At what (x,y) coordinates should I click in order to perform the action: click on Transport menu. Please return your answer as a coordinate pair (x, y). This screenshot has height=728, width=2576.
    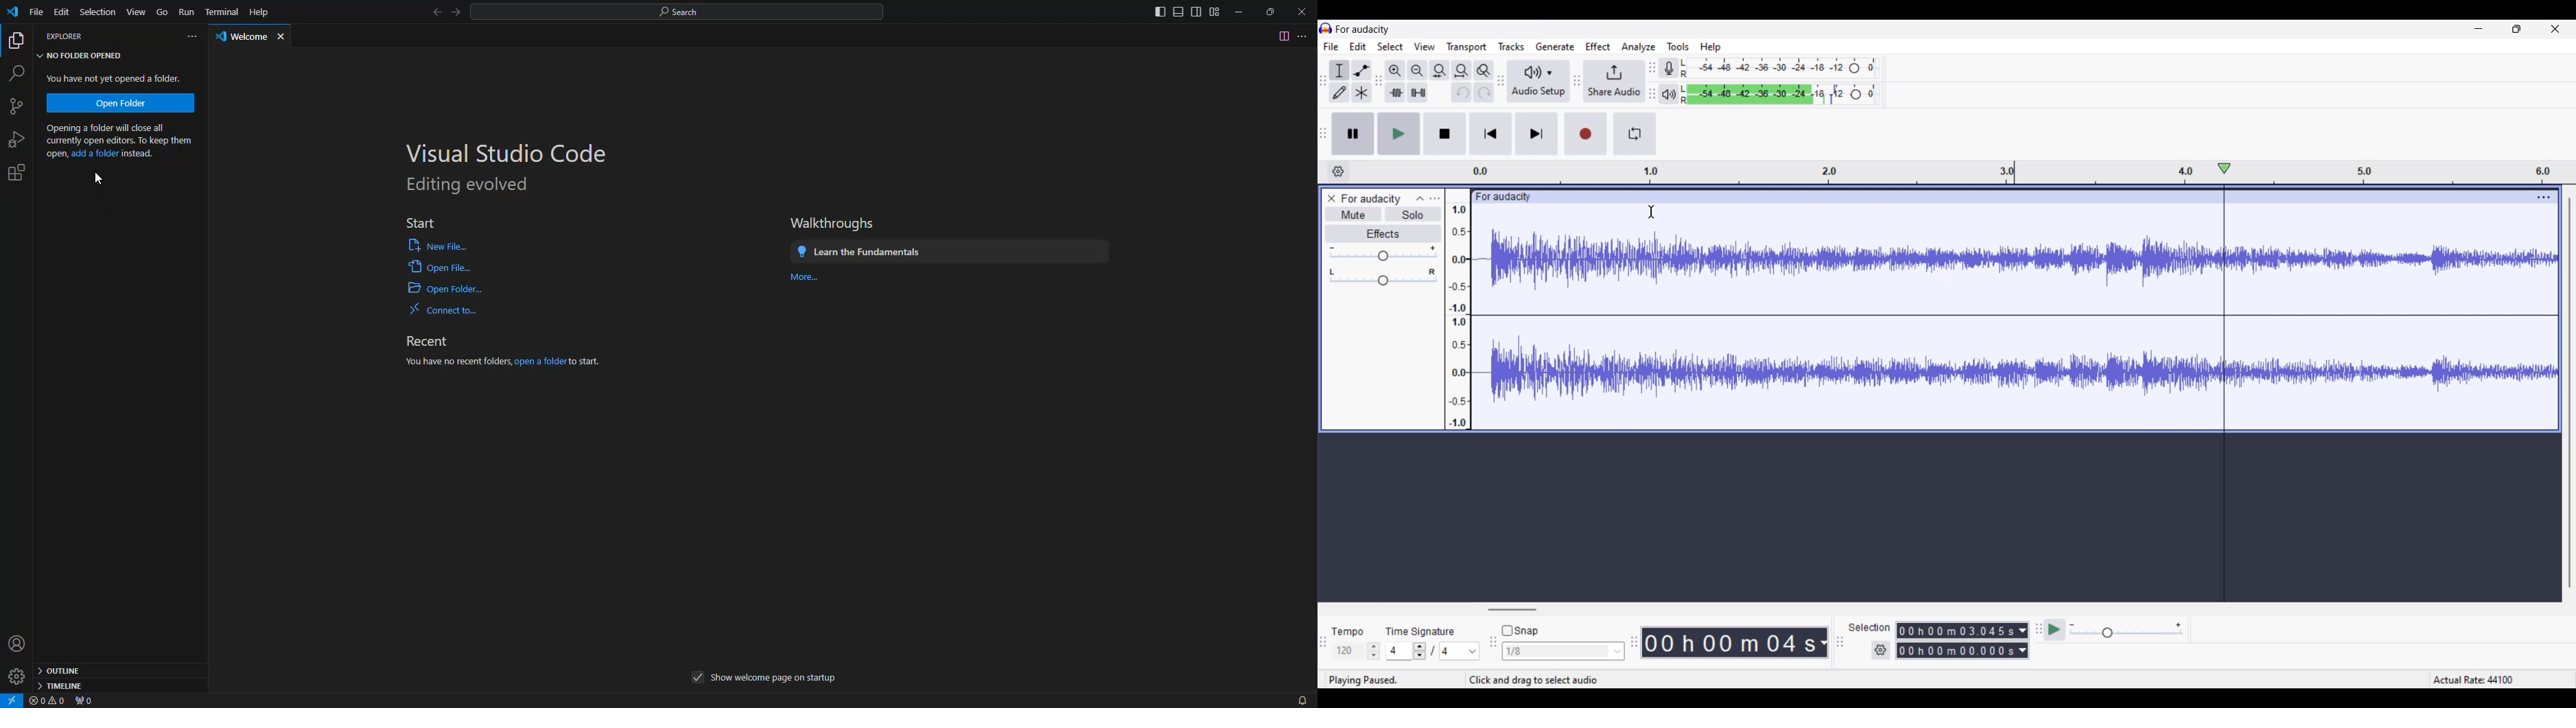
    Looking at the image, I should click on (1467, 47).